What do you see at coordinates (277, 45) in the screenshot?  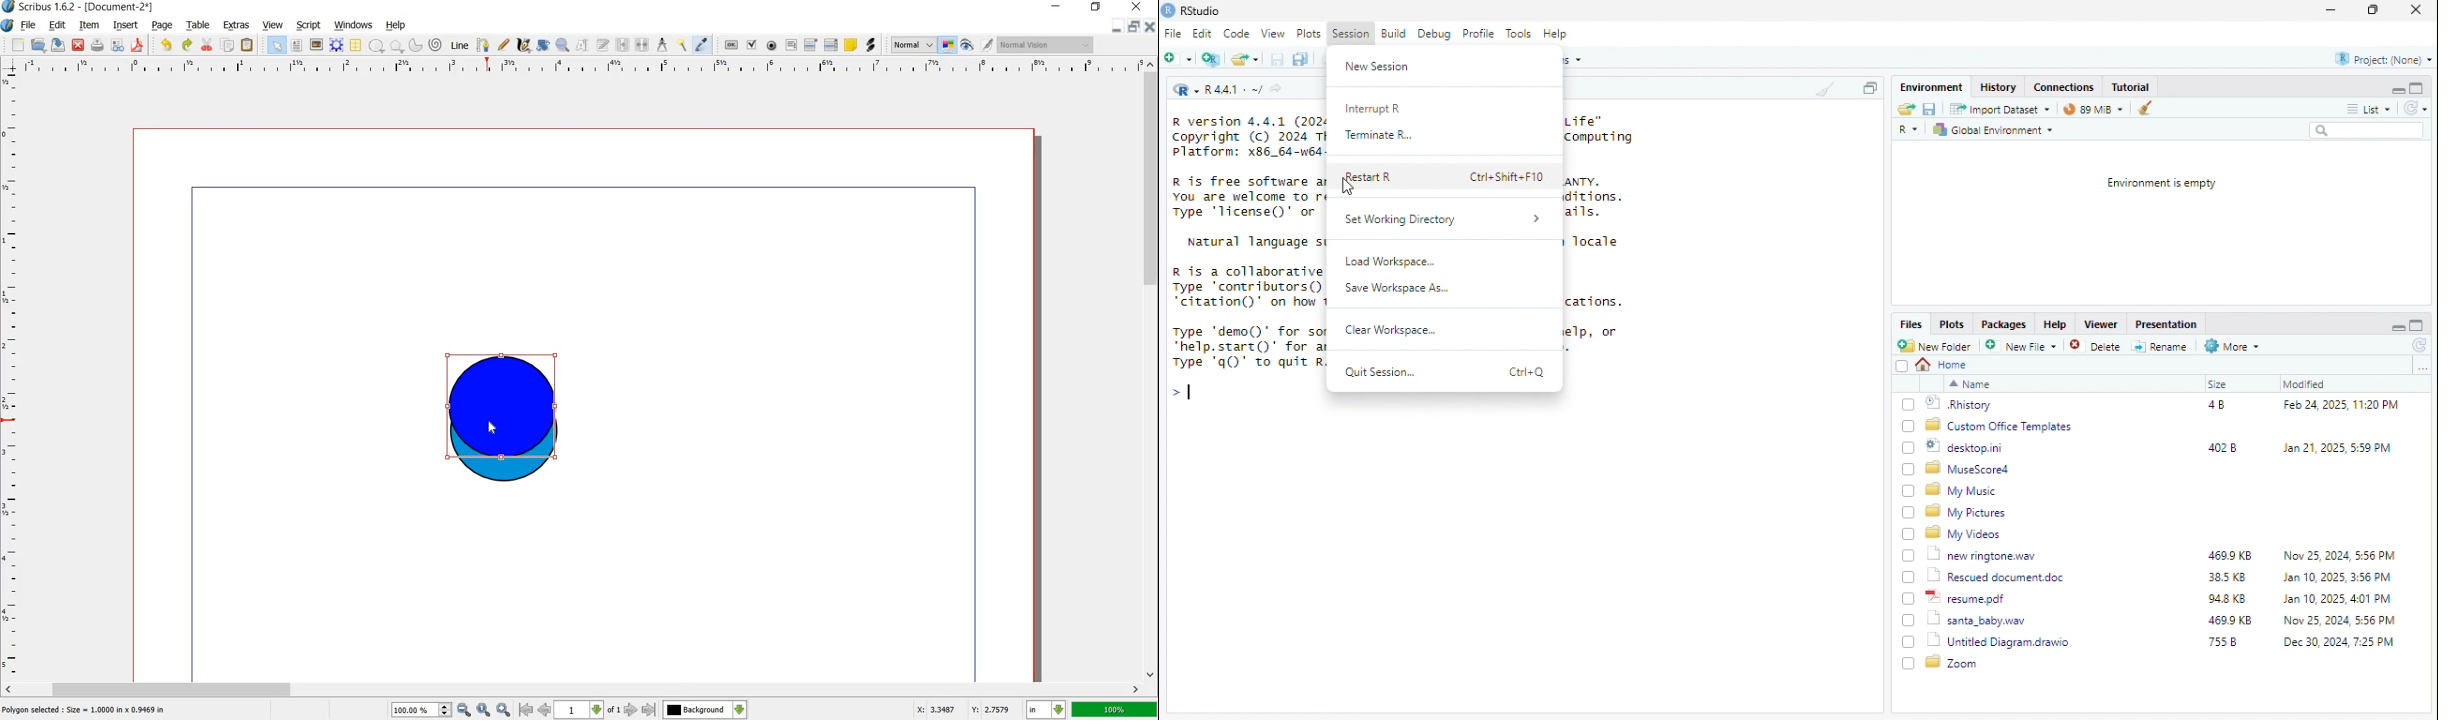 I see `select item` at bounding box center [277, 45].